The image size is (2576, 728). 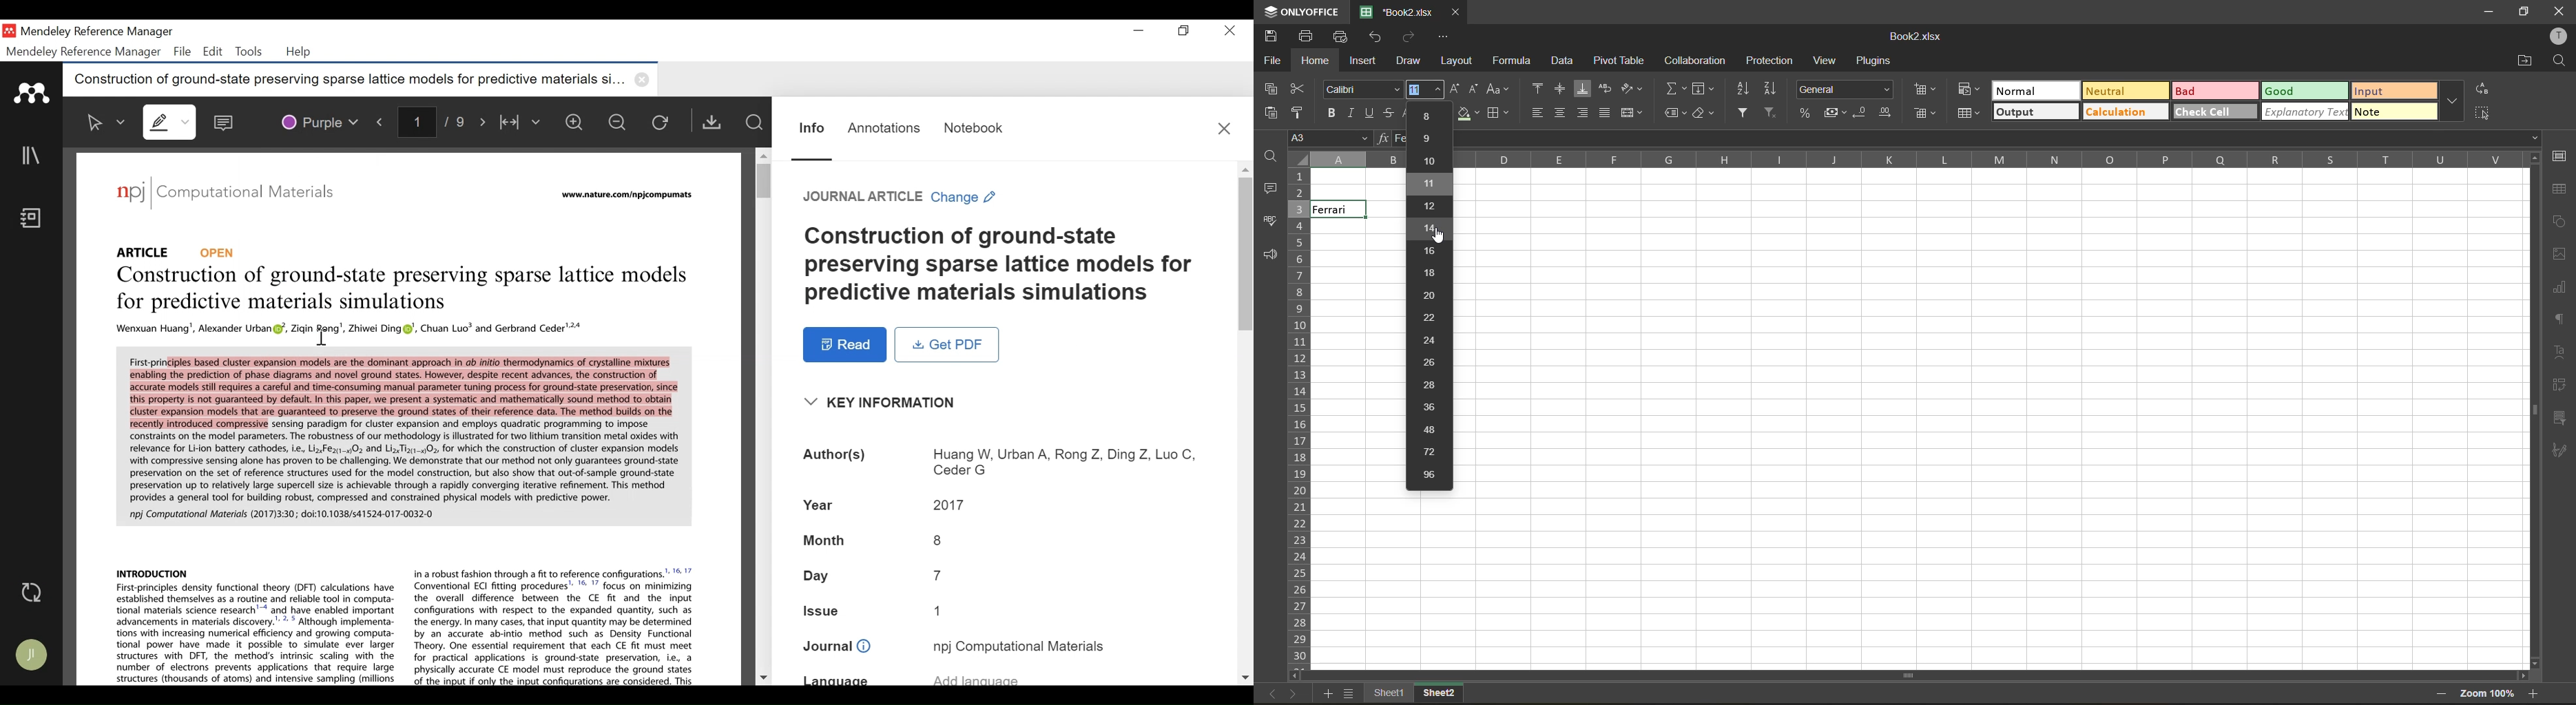 What do you see at coordinates (664, 123) in the screenshot?
I see `Reload` at bounding box center [664, 123].